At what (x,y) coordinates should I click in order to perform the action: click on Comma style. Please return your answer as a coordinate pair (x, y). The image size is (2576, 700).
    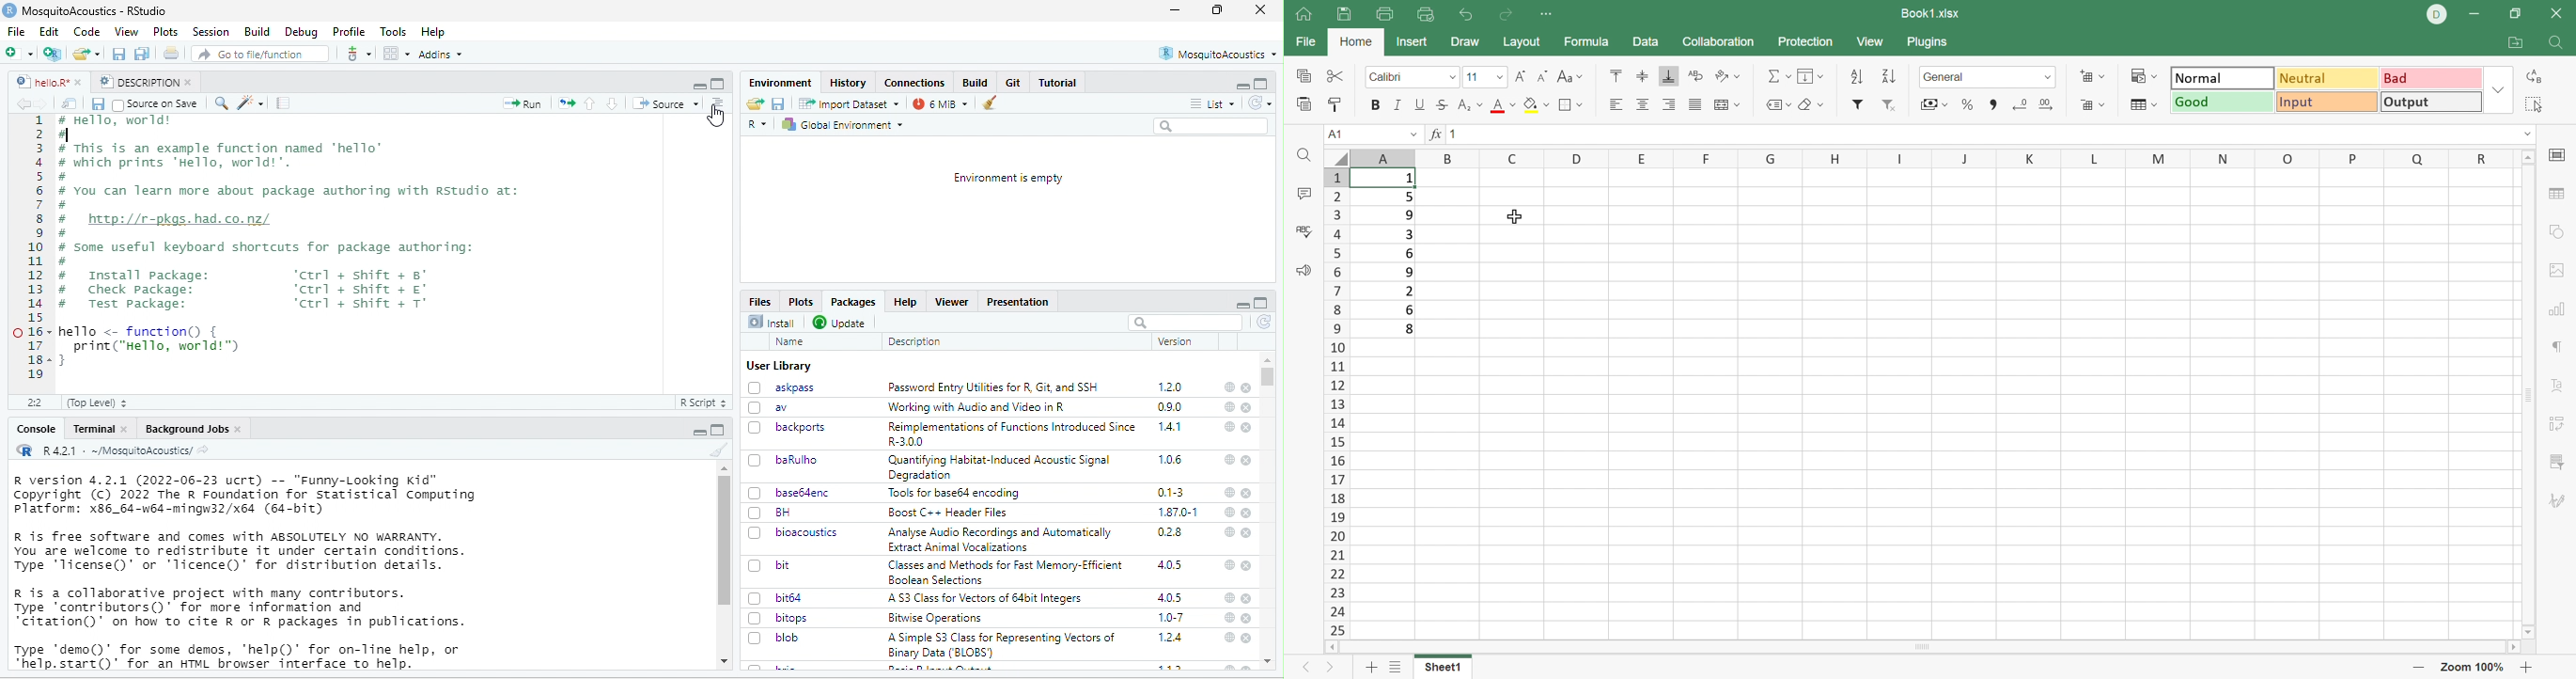
    Looking at the image, I should click on (1991, 105).